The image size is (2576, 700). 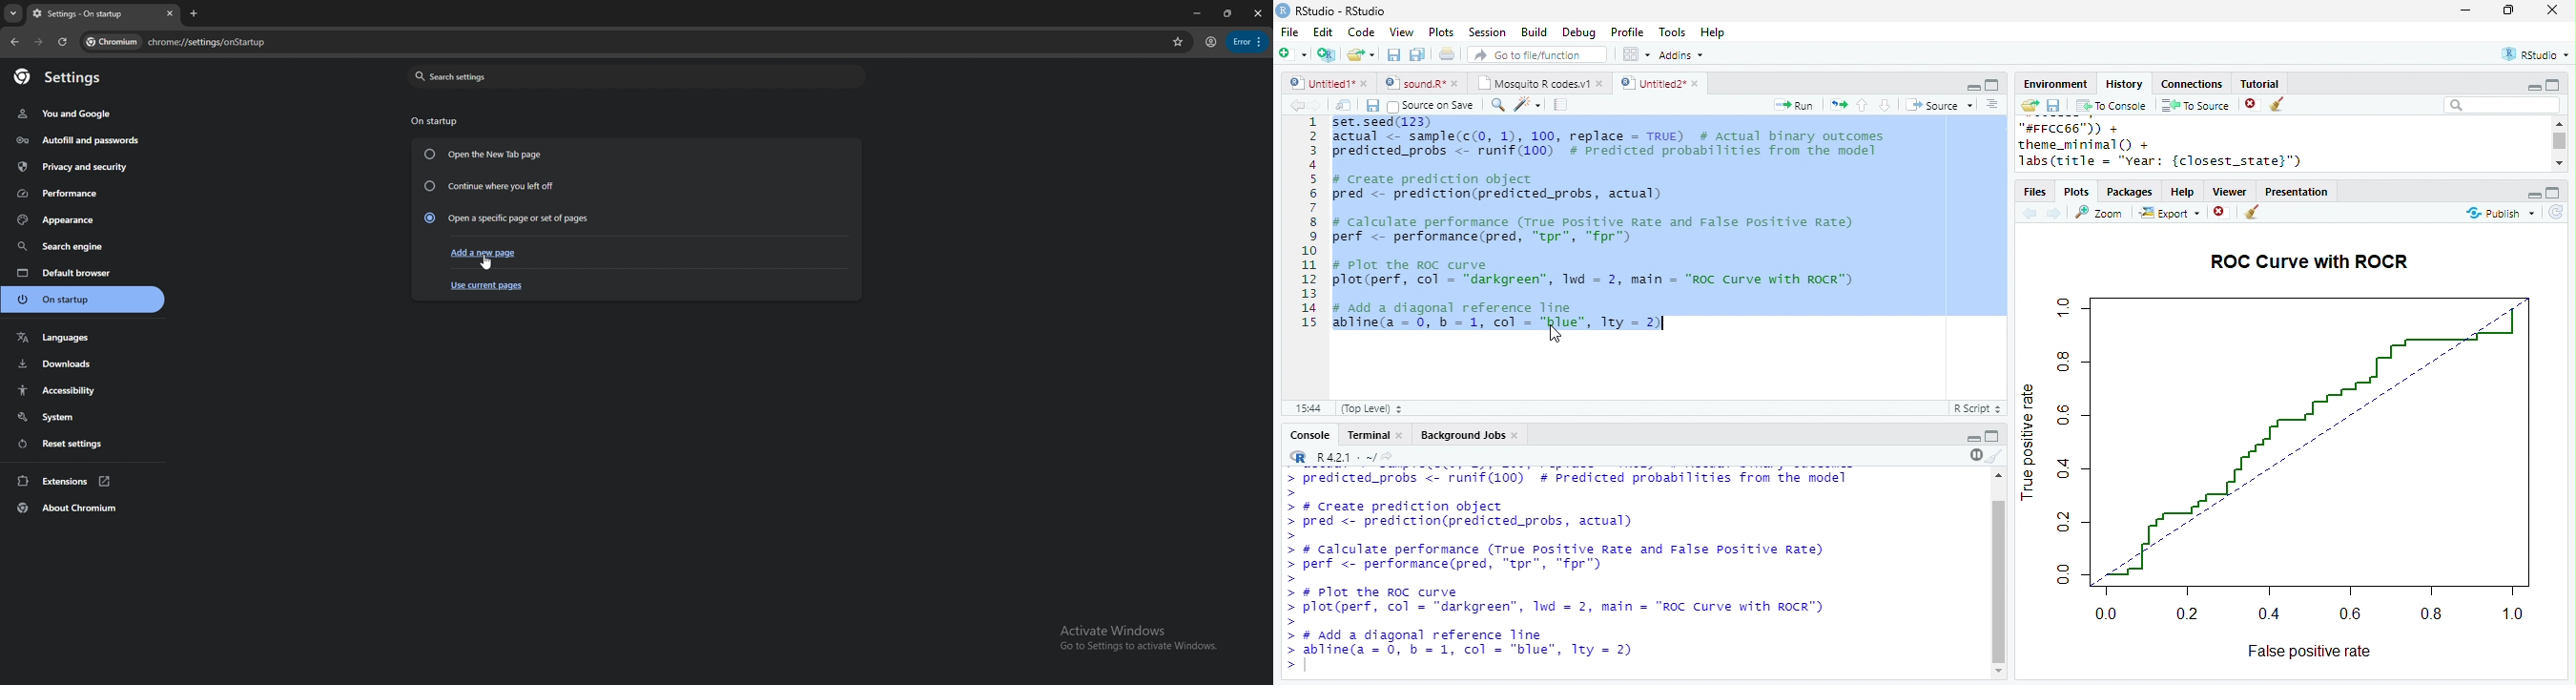 I want to click on back, so click(x=2030, y=215).